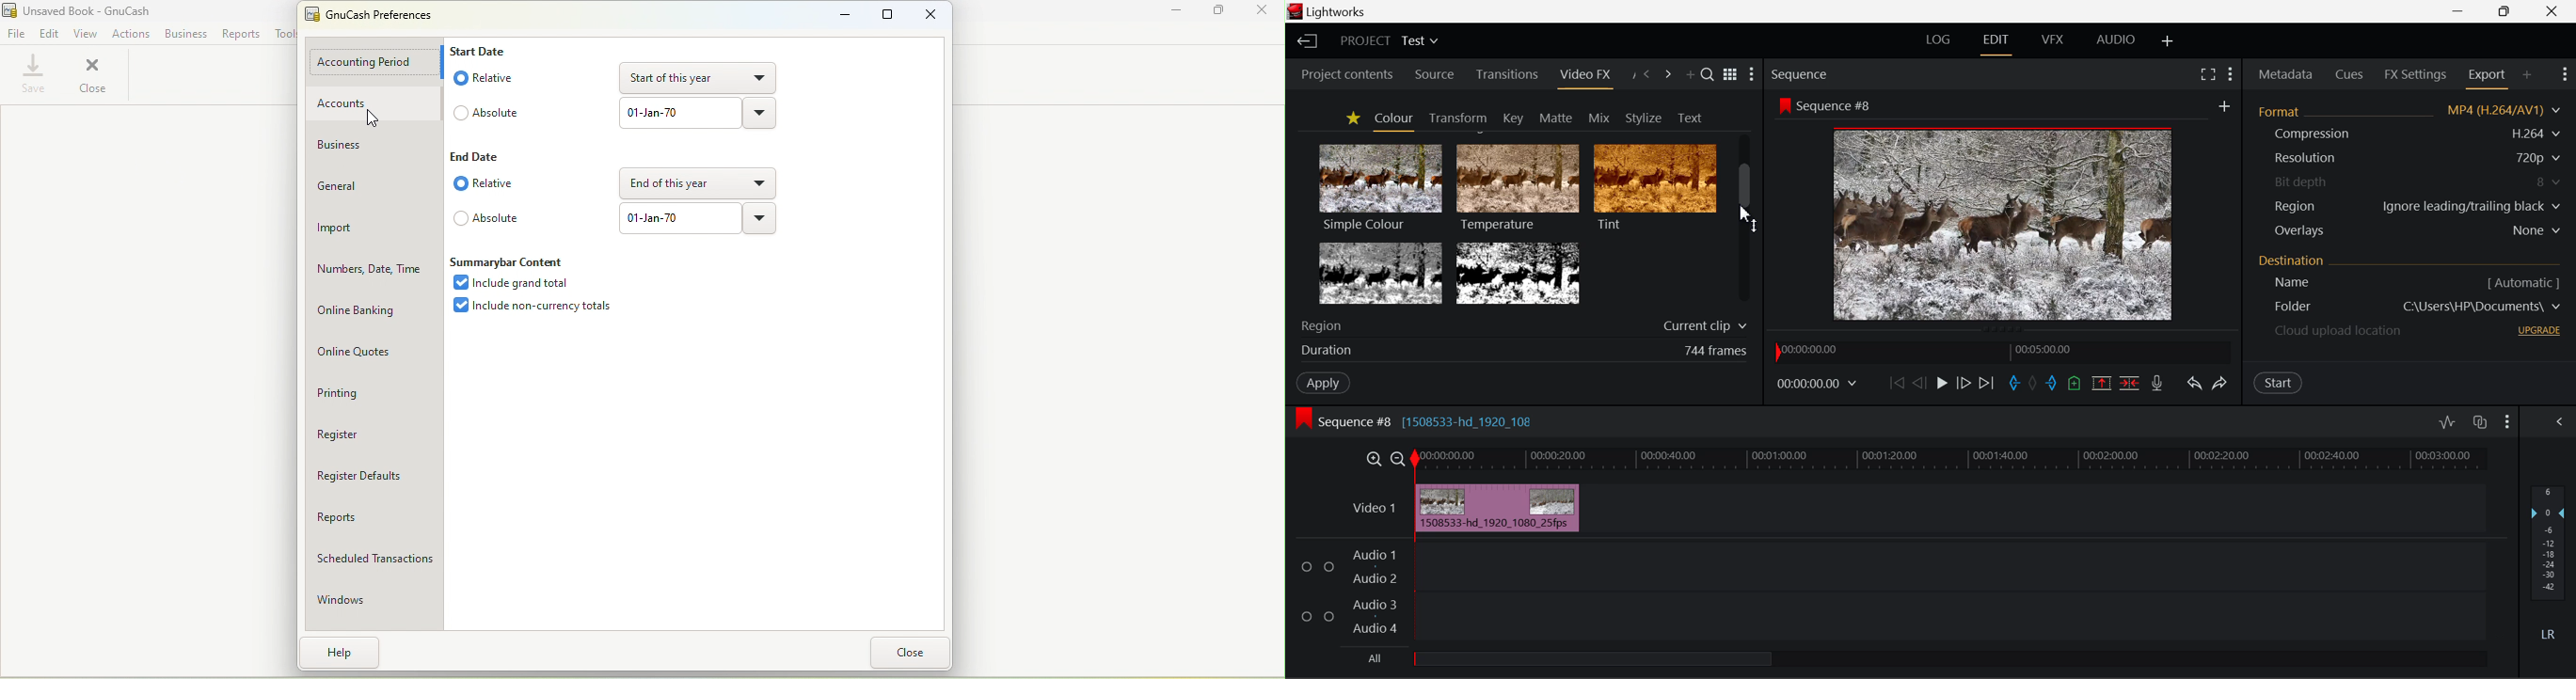 Image resolution: width=2576 pixels, height=700 pixels. Describe the element at coordinates (1513, 118) in the screenshot. I see `Key` at that location.